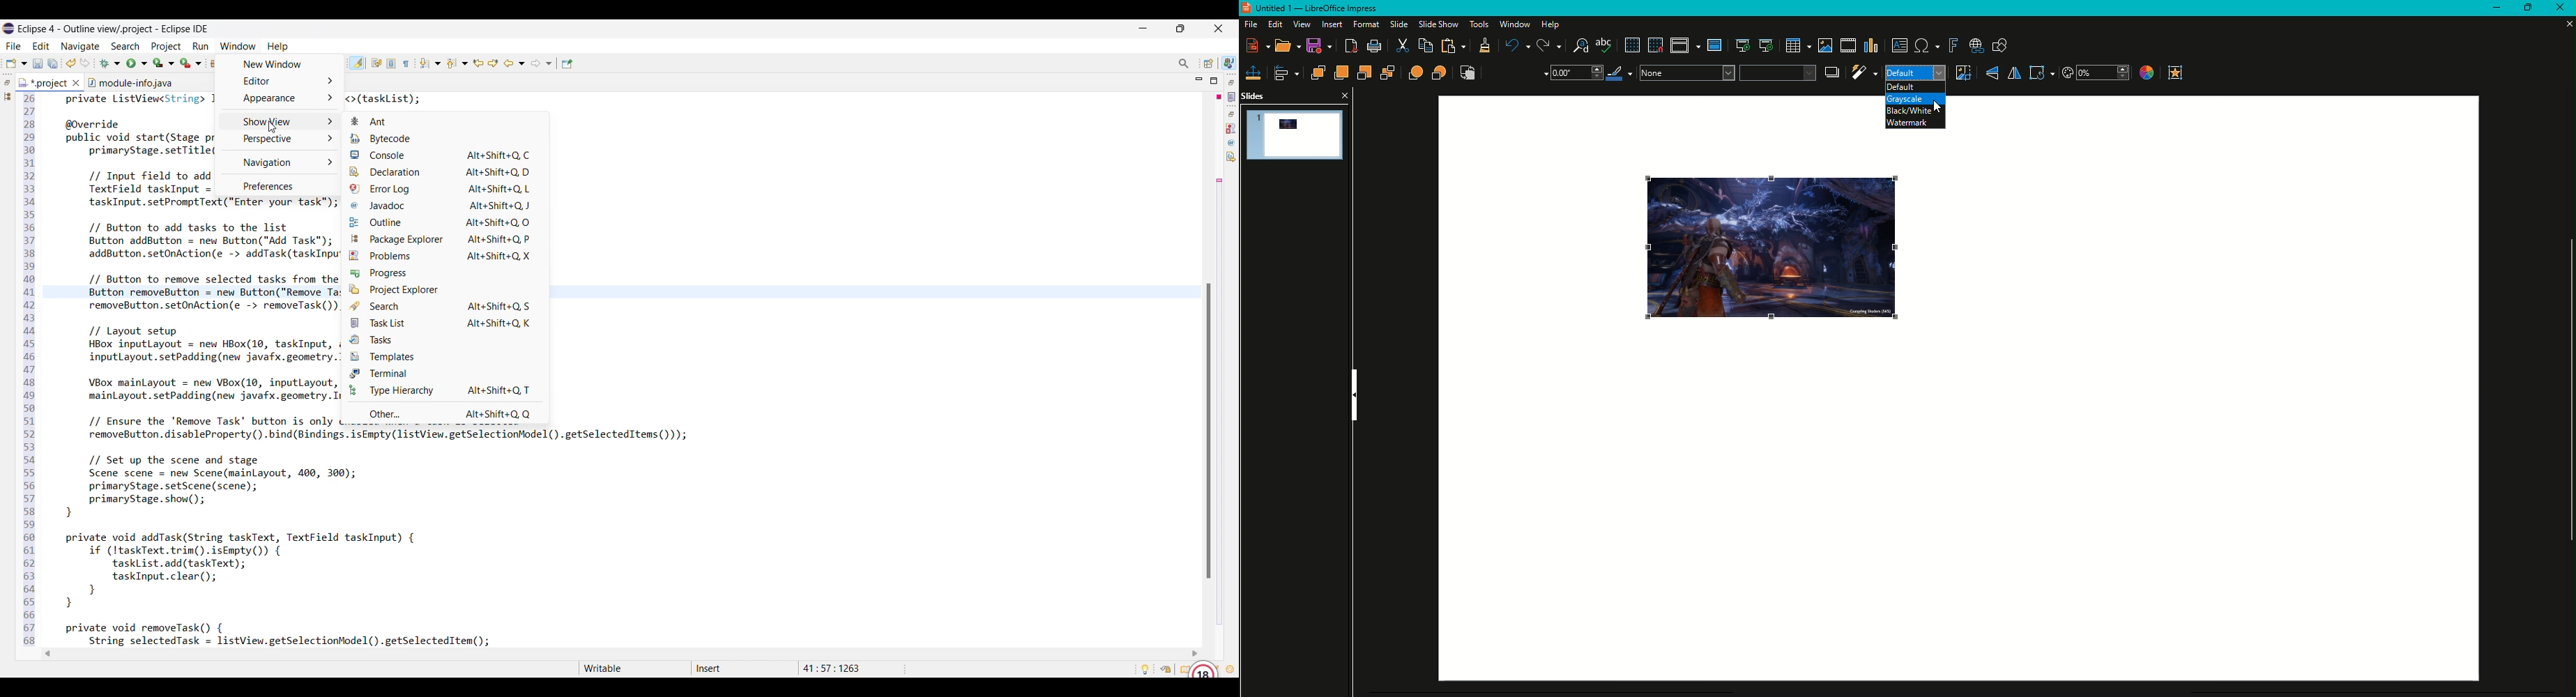 This screenshot has width=2576, height=700. Describe the element at coordinates (272, 128) in the screenshot. I see `cursor` at that location.